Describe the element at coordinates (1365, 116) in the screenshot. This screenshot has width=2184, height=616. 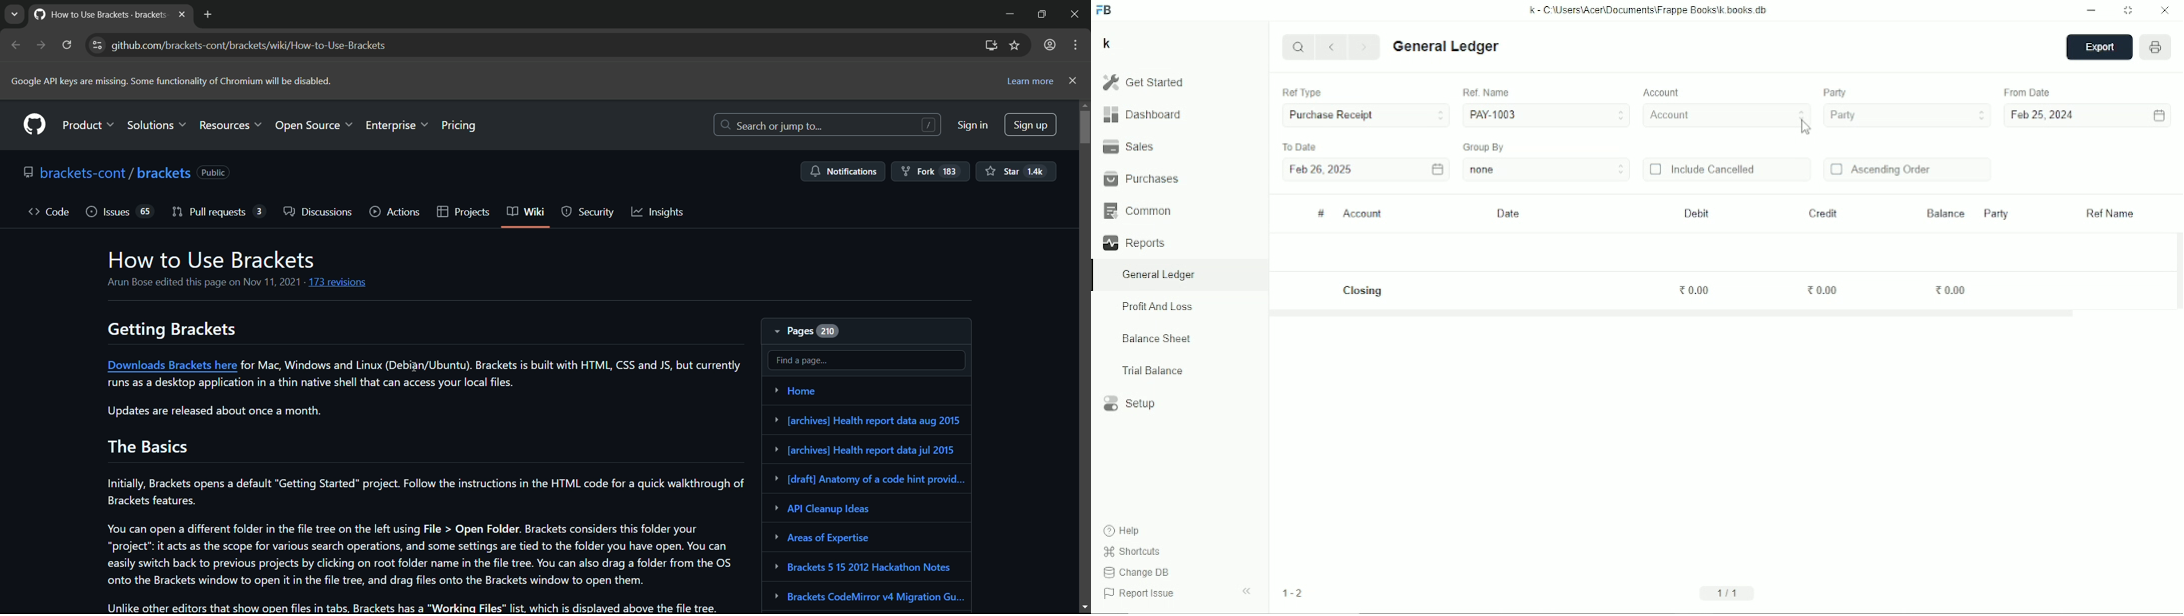
I see `Purchase receipt` at that location.